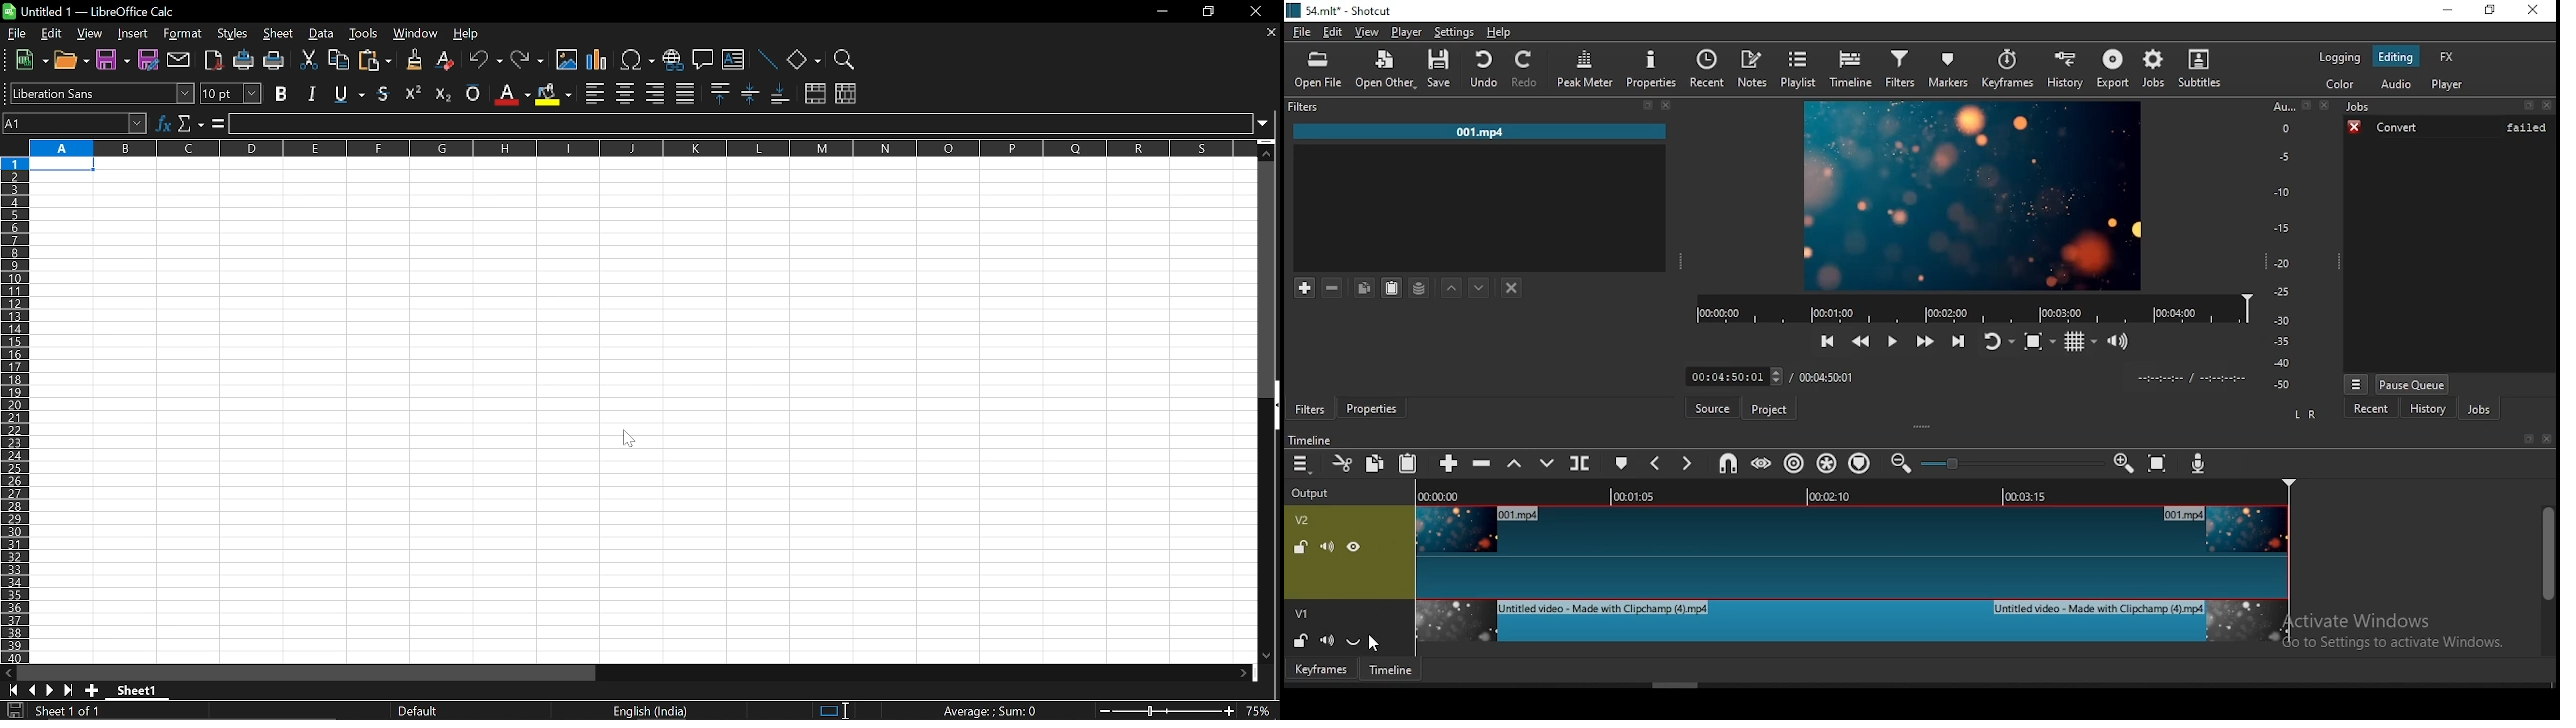 Image resolution: width=2576 pixels, height=728 pixels. What do you see at coordinates (2372, 409) in the screenshot?
I see `recent` at bounding box center [2372, 409].